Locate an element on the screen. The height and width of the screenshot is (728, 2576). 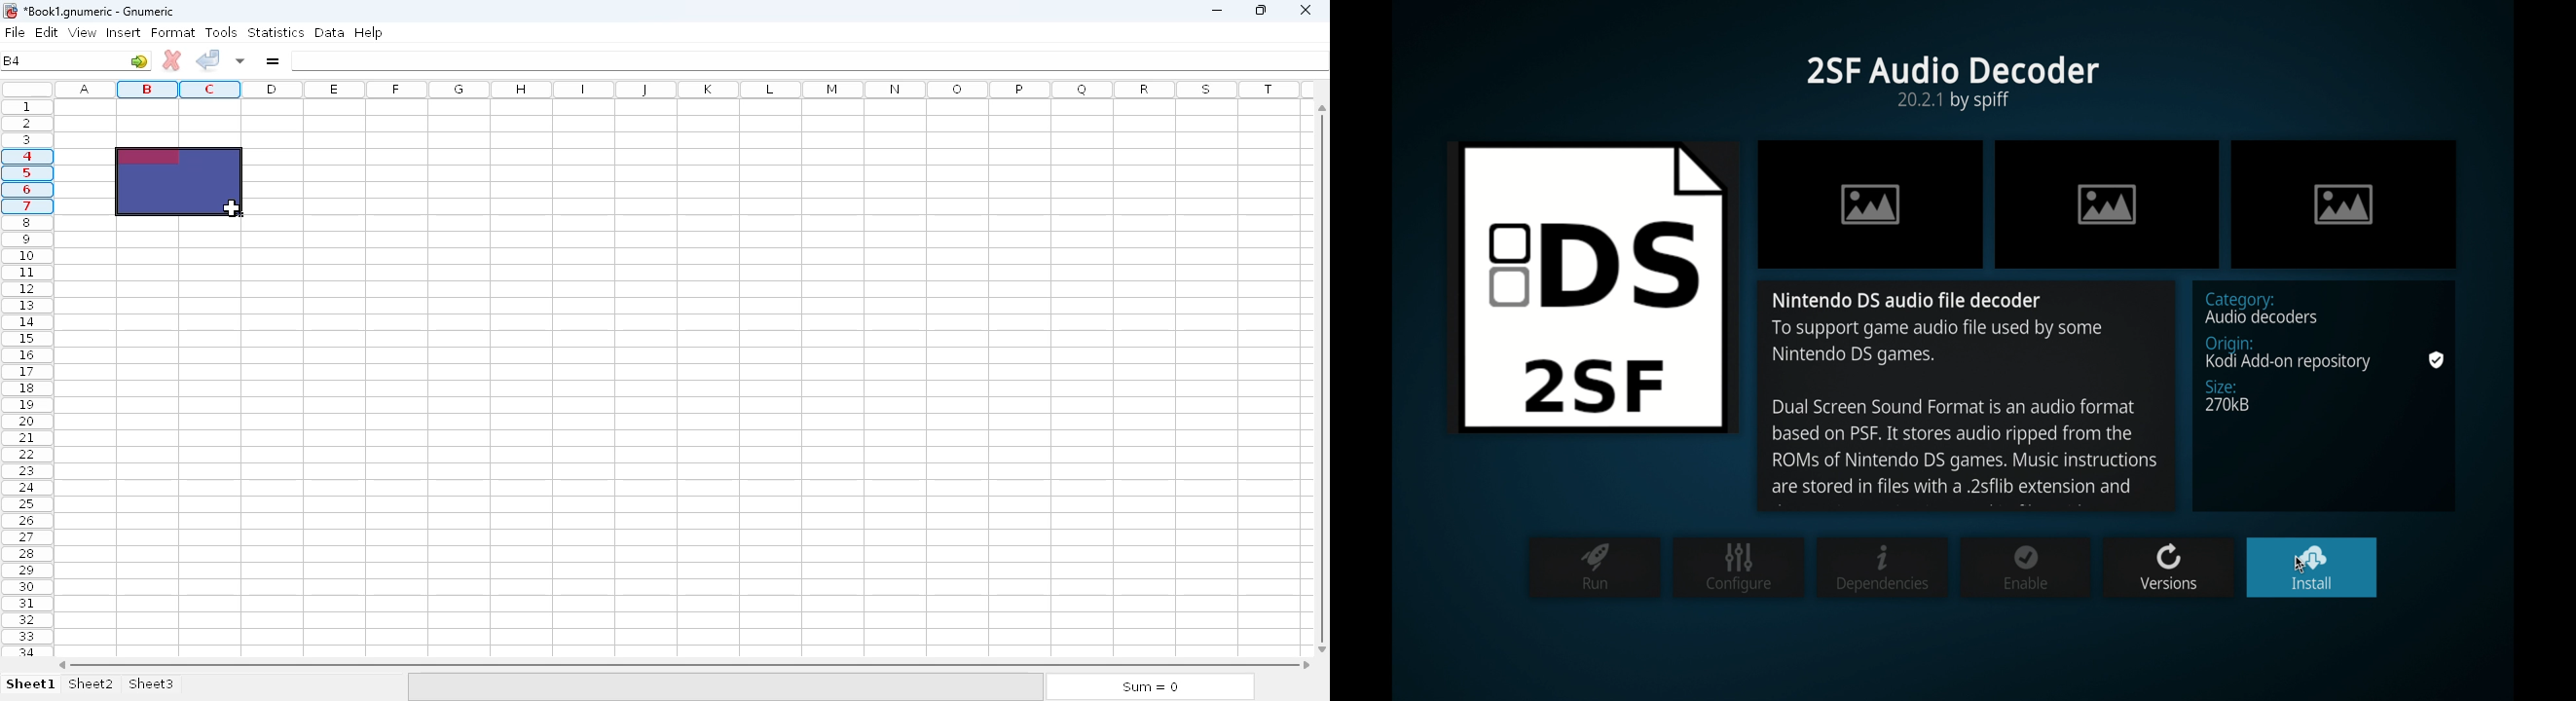
versions is located at coordinates (2167, 567).